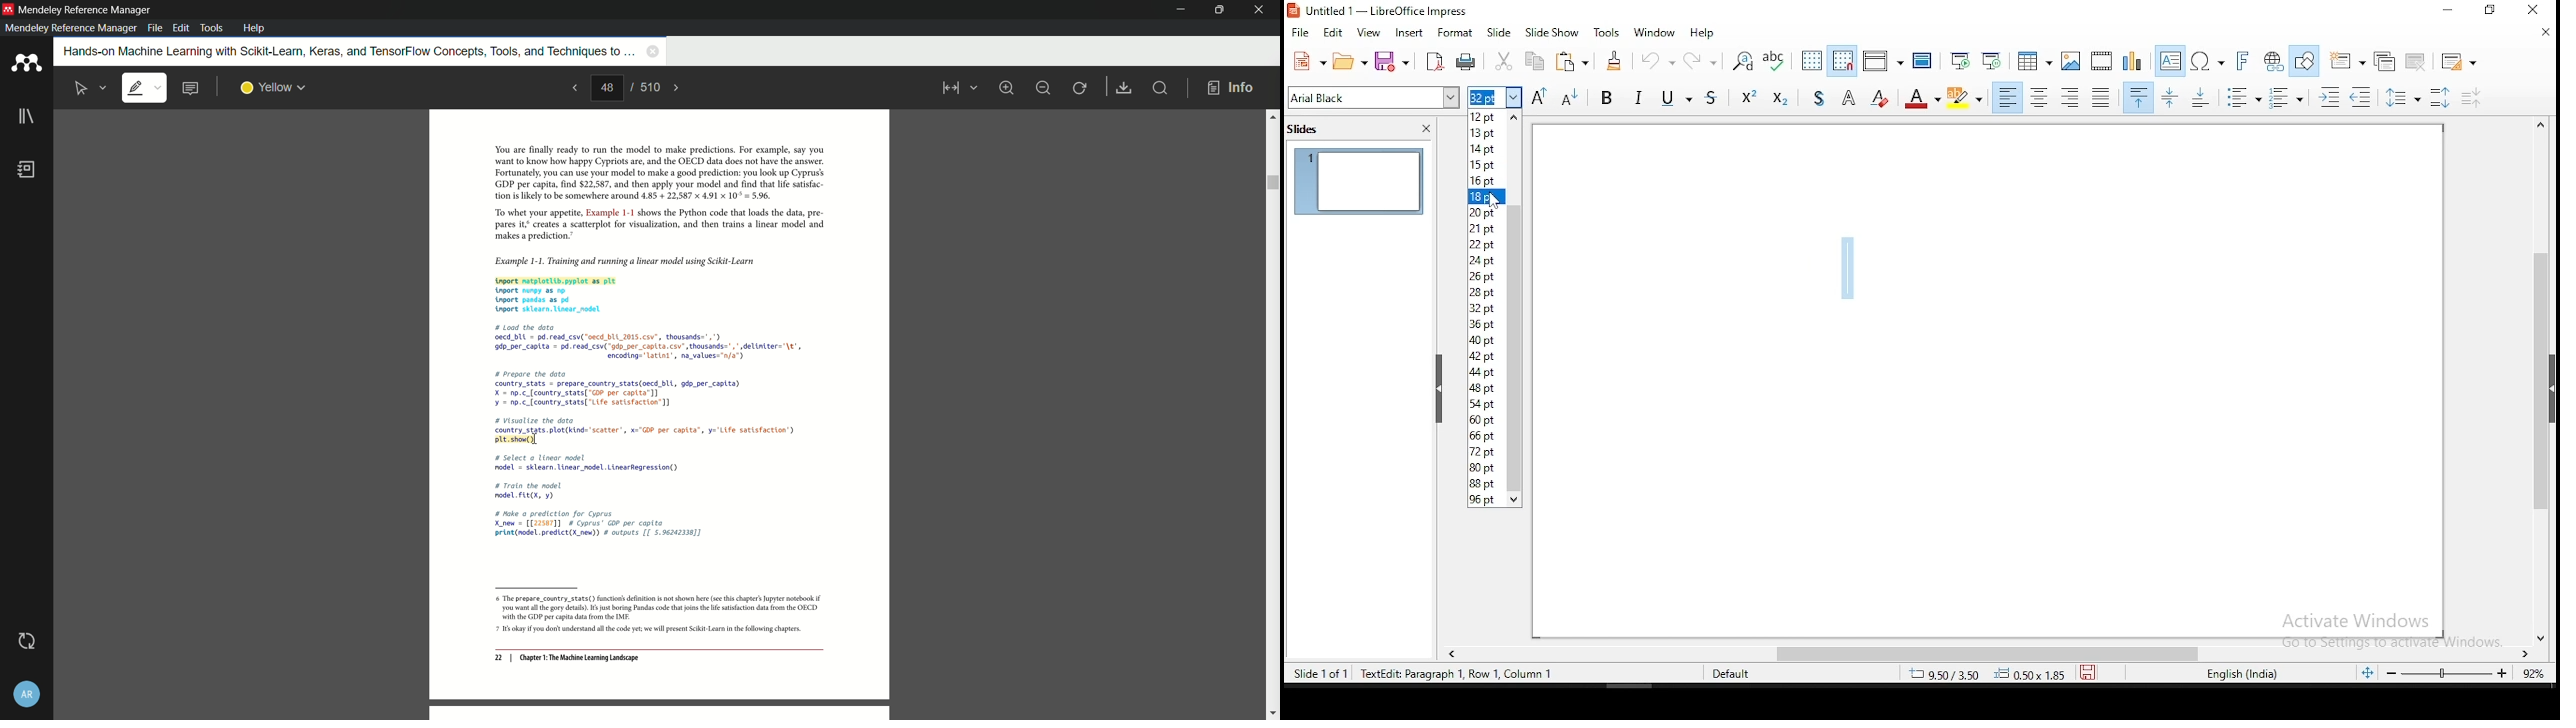 This screenshot has height=728, width=2576. What do you see at coordinates (27, 696) in the screenshot?
I see `account and settings` at bounding box center [27, 696].